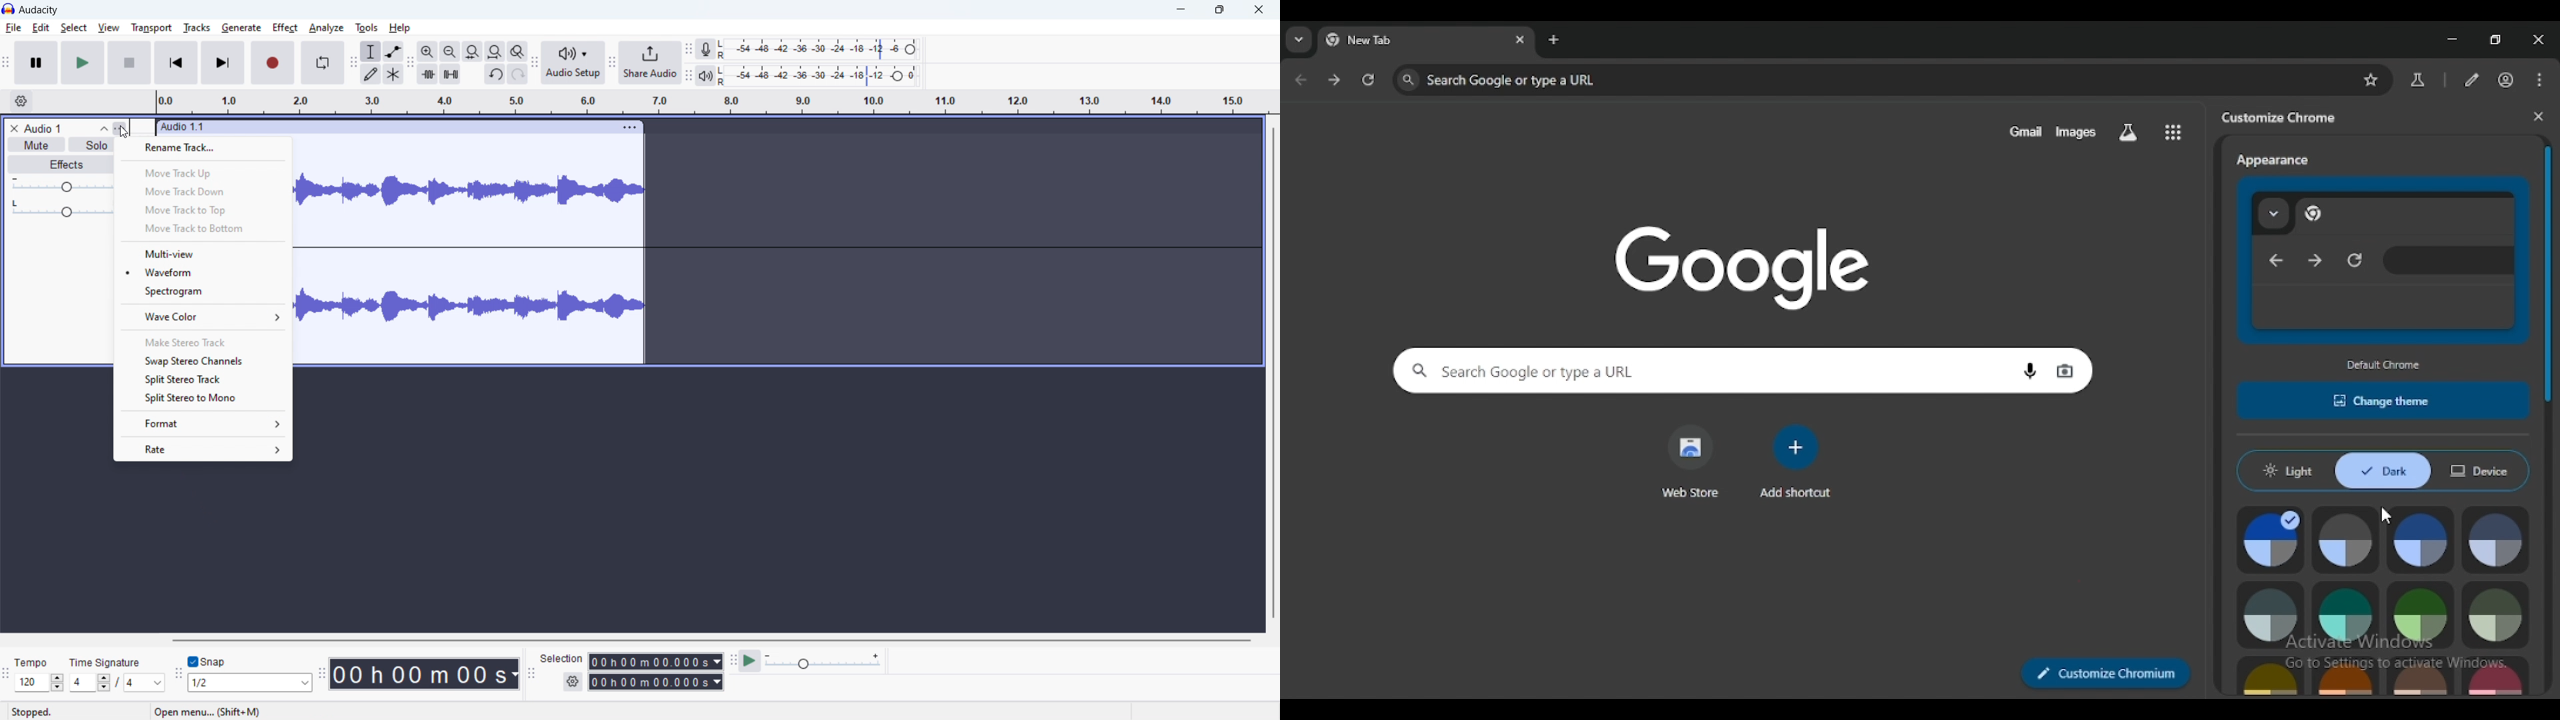 The image size is (2576, 728). I want to click on selection settings, so click(574, 682).